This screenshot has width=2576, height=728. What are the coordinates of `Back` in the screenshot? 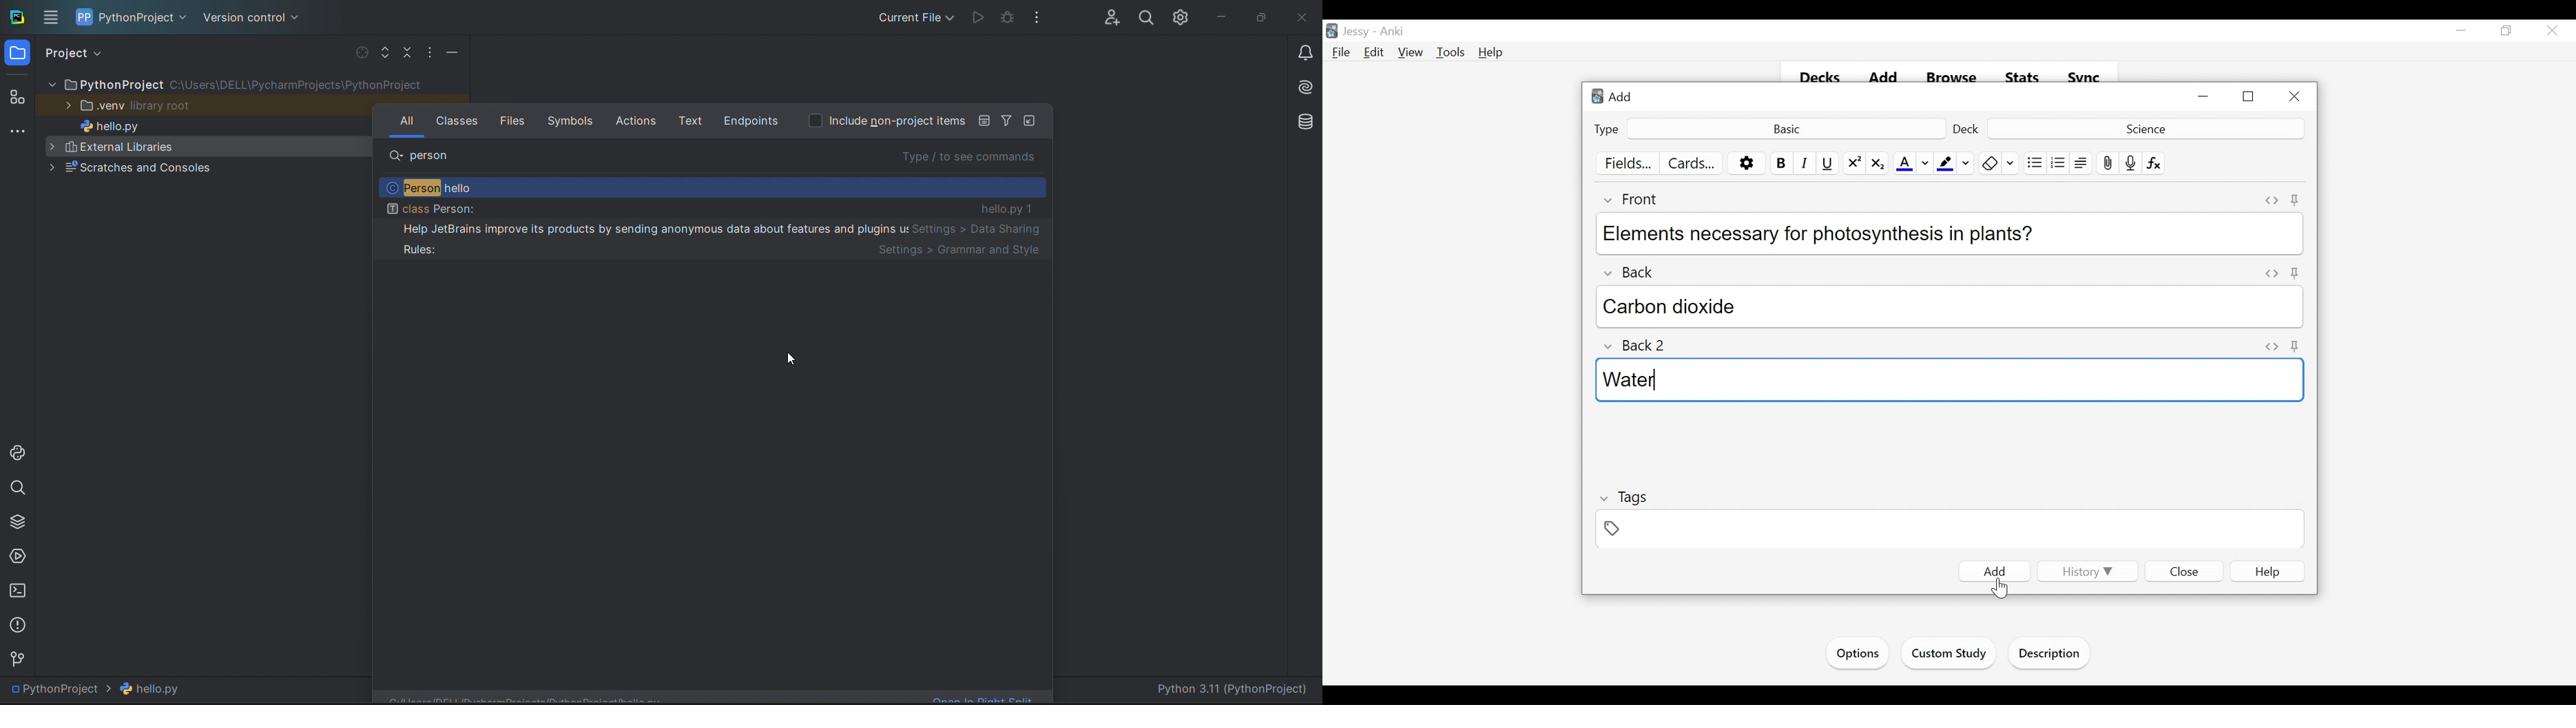 It's located at (1638, 269).